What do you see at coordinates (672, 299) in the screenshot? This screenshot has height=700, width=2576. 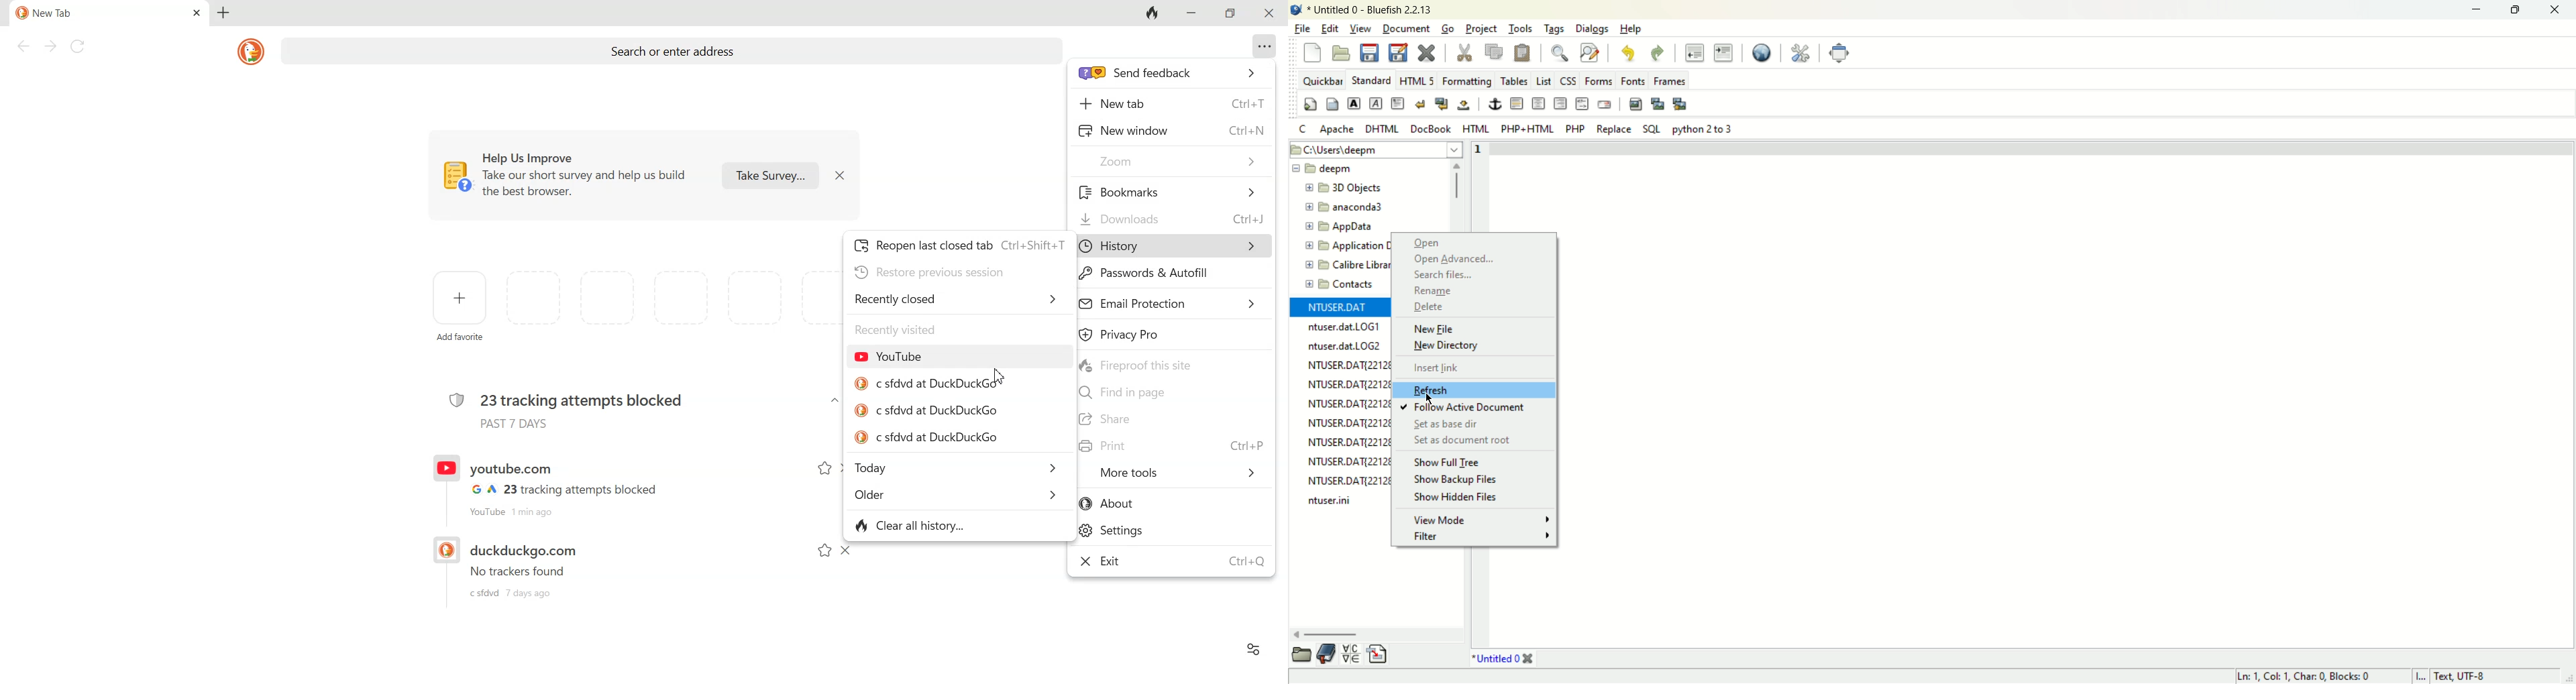 I see `space for adding favorites` at bounding box center [672, 299].